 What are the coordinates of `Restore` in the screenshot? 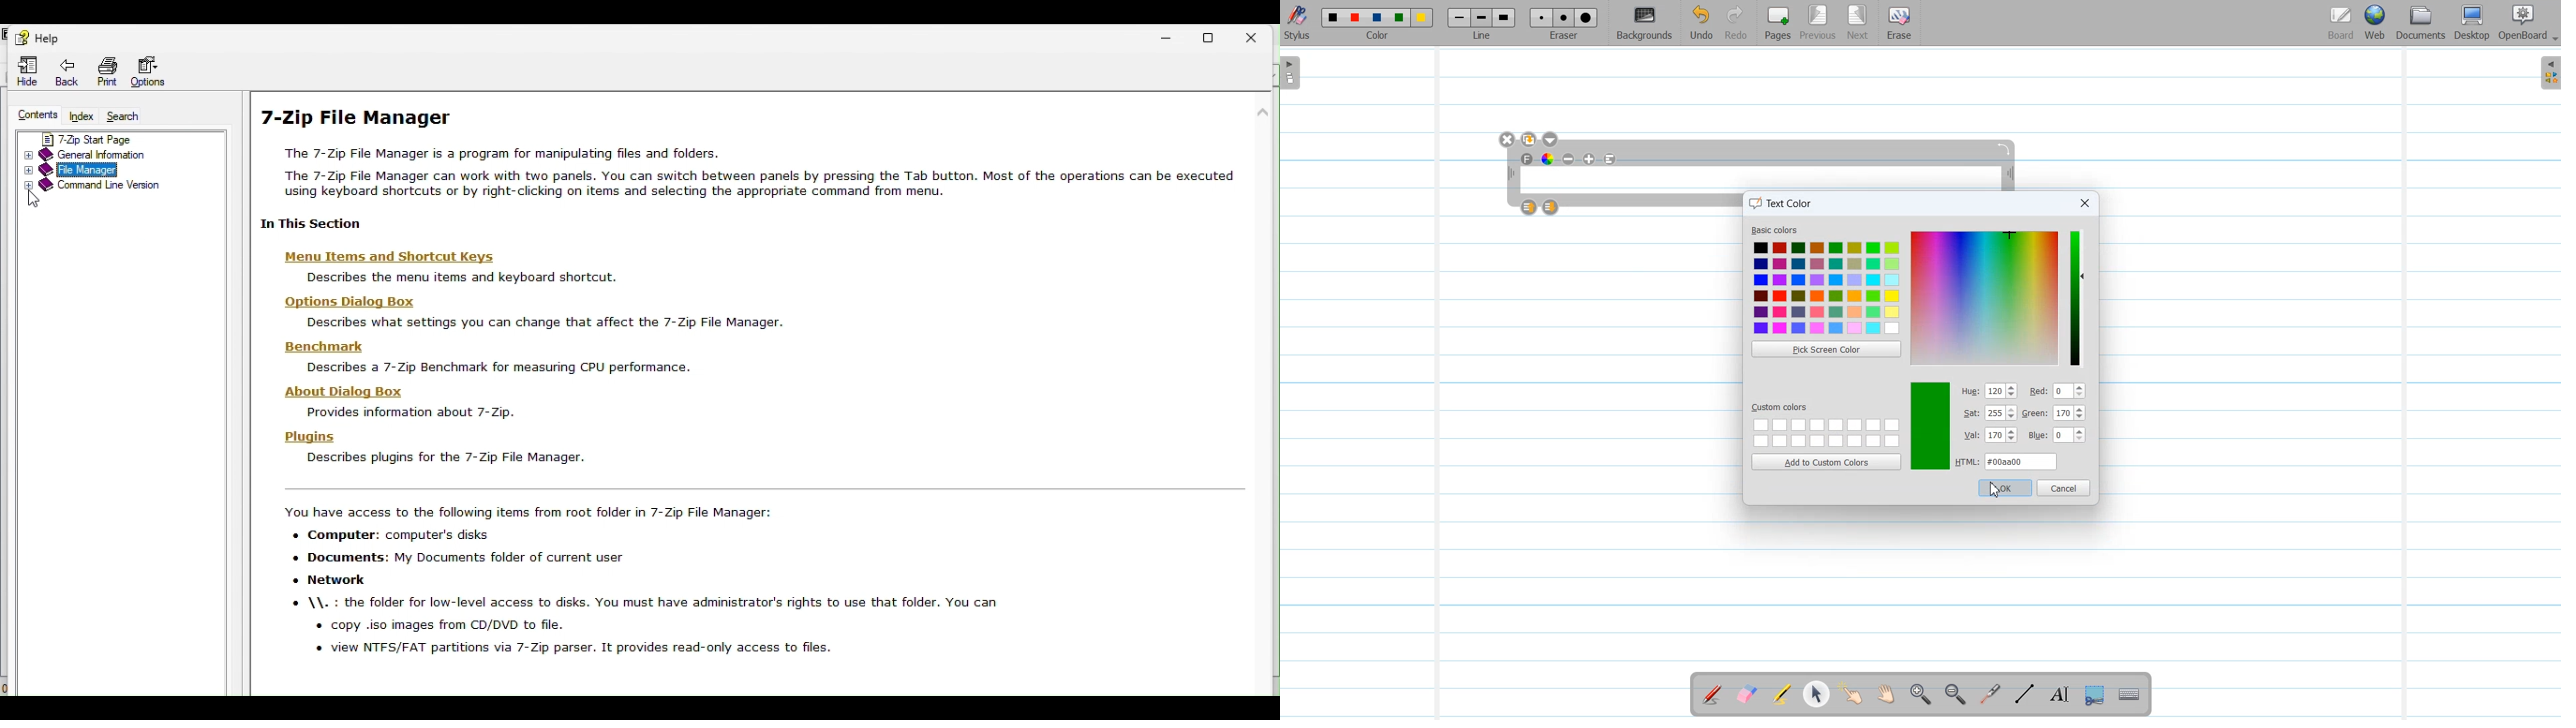 It's located at (1215, 37).